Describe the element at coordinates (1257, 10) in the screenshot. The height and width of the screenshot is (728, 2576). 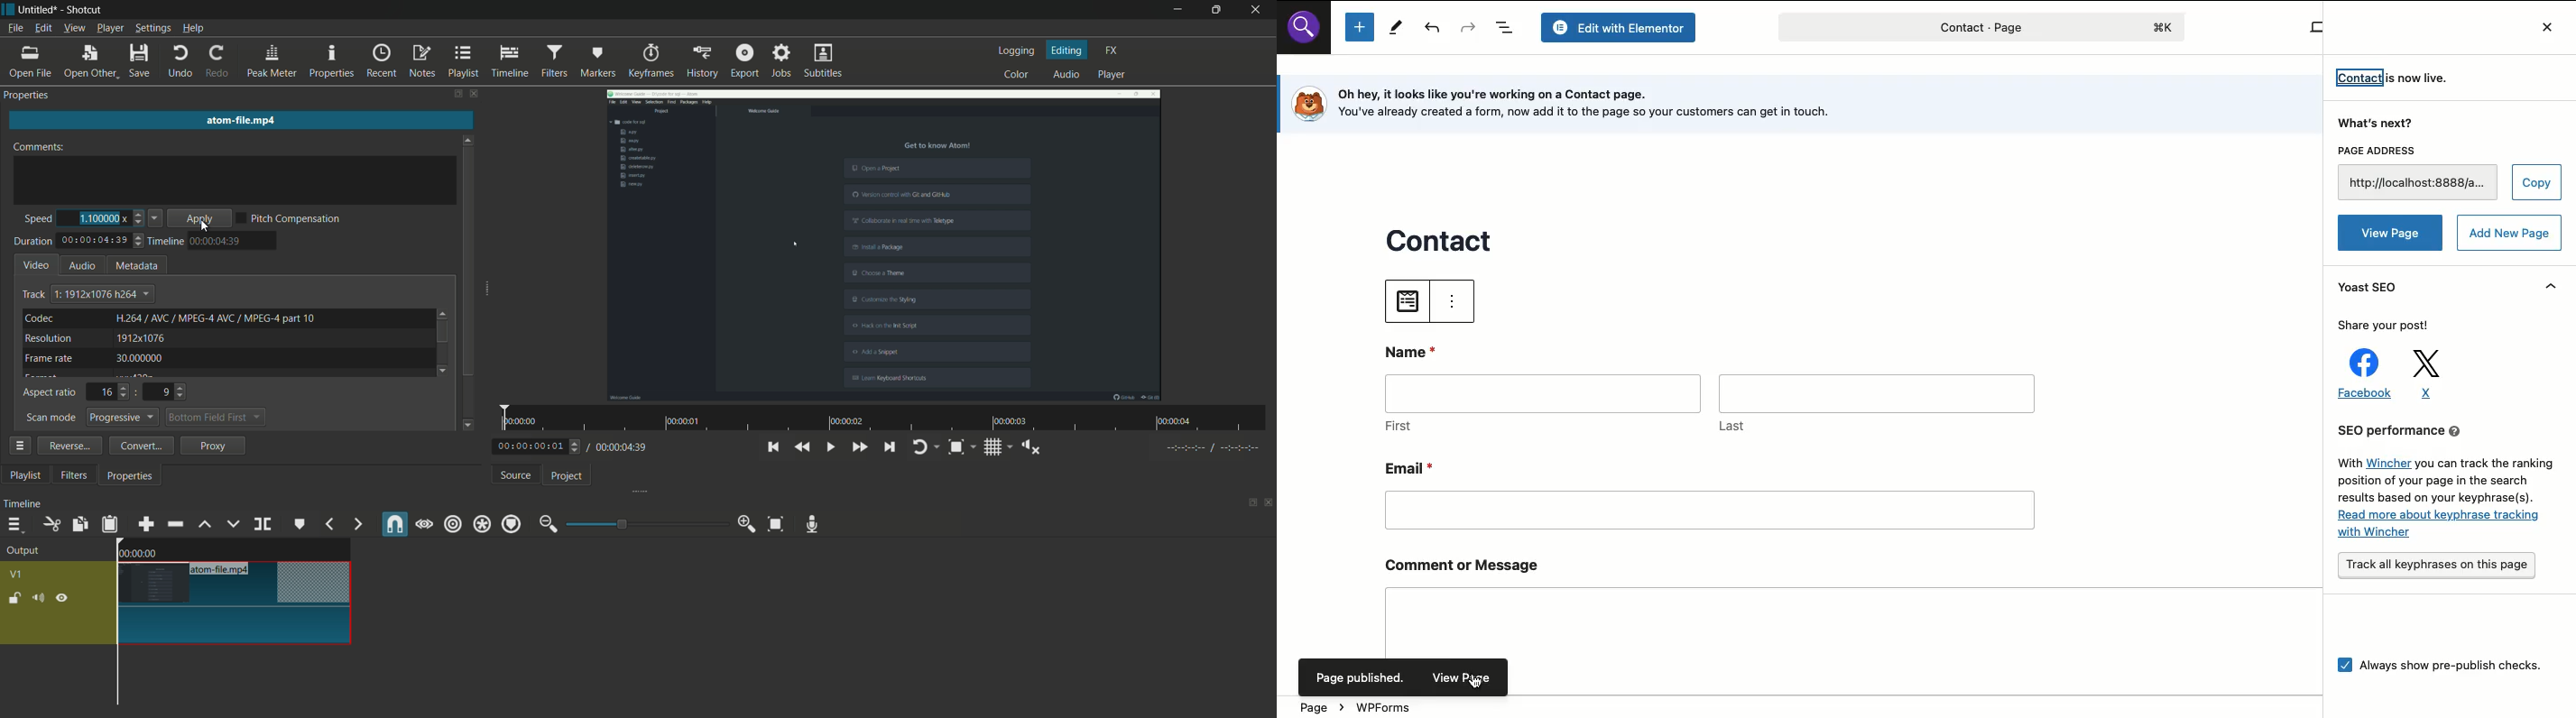
I see `close app` at that location.